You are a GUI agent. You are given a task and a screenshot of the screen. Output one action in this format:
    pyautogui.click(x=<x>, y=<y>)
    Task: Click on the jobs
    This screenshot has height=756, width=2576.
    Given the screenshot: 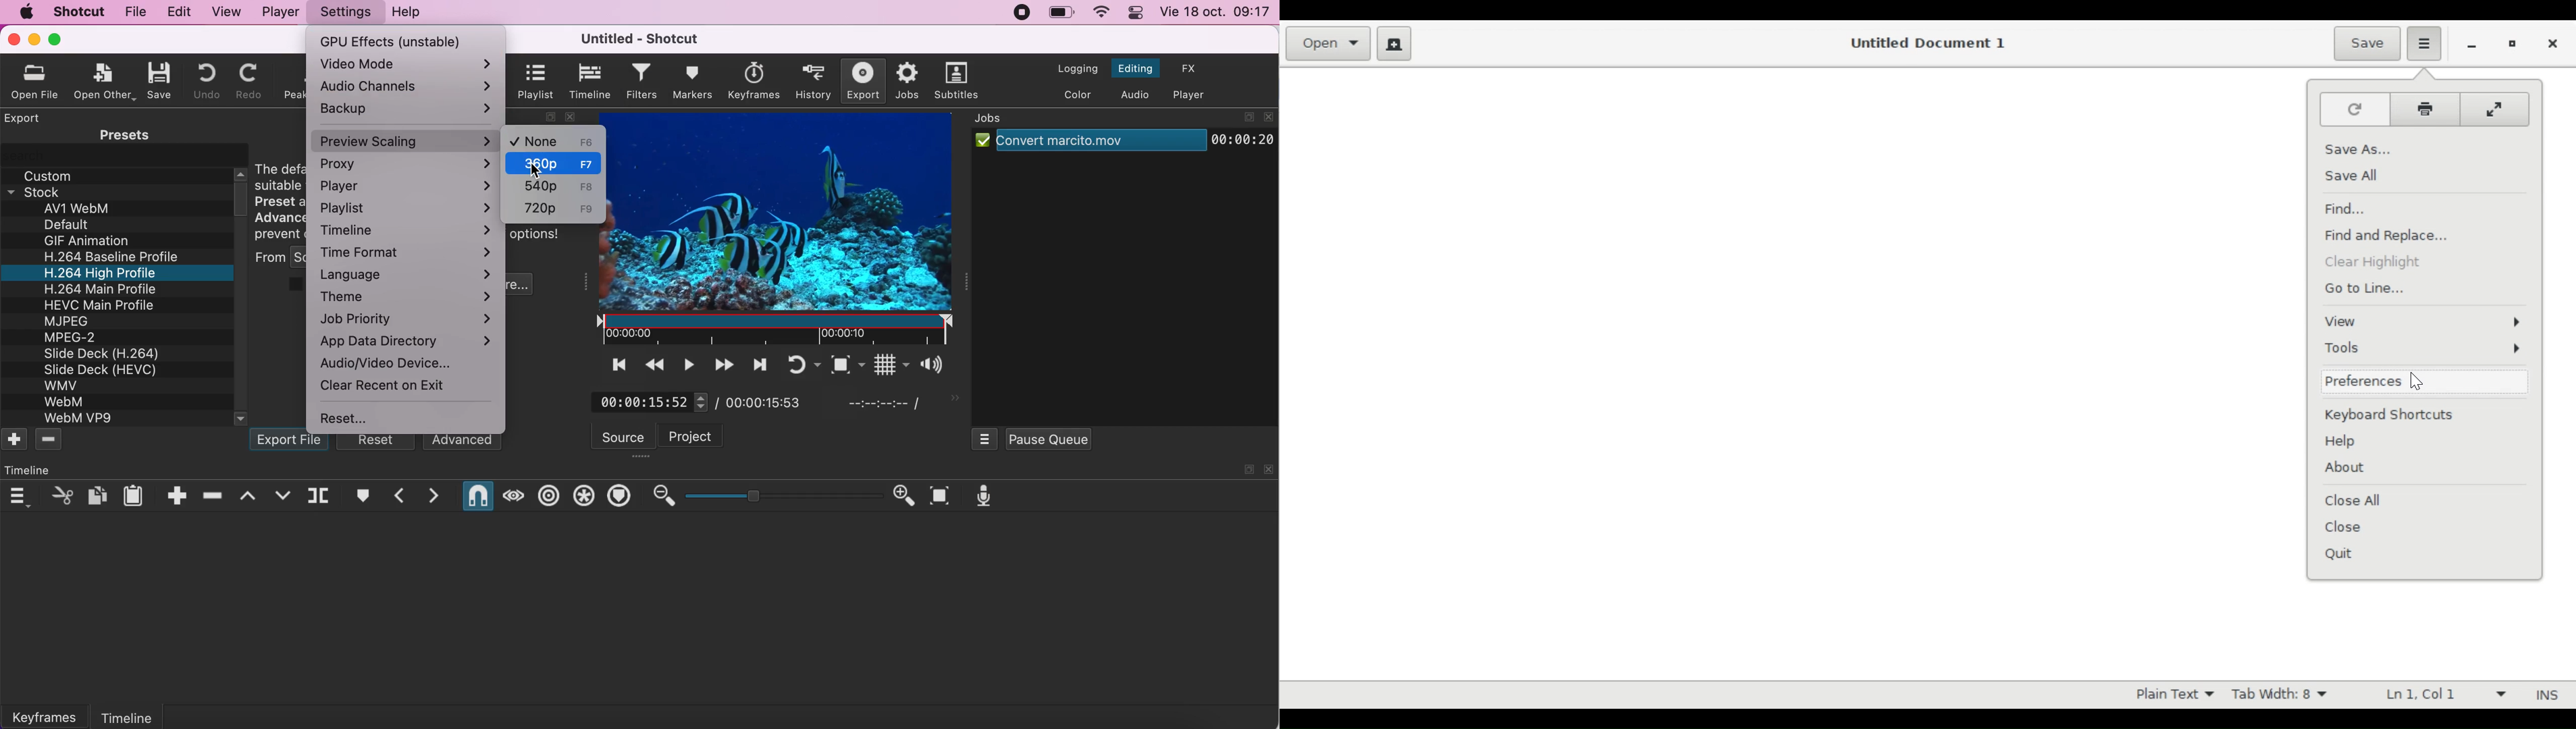 What is the action you would take?
    pyautogui.click(x=906, y=81)
    